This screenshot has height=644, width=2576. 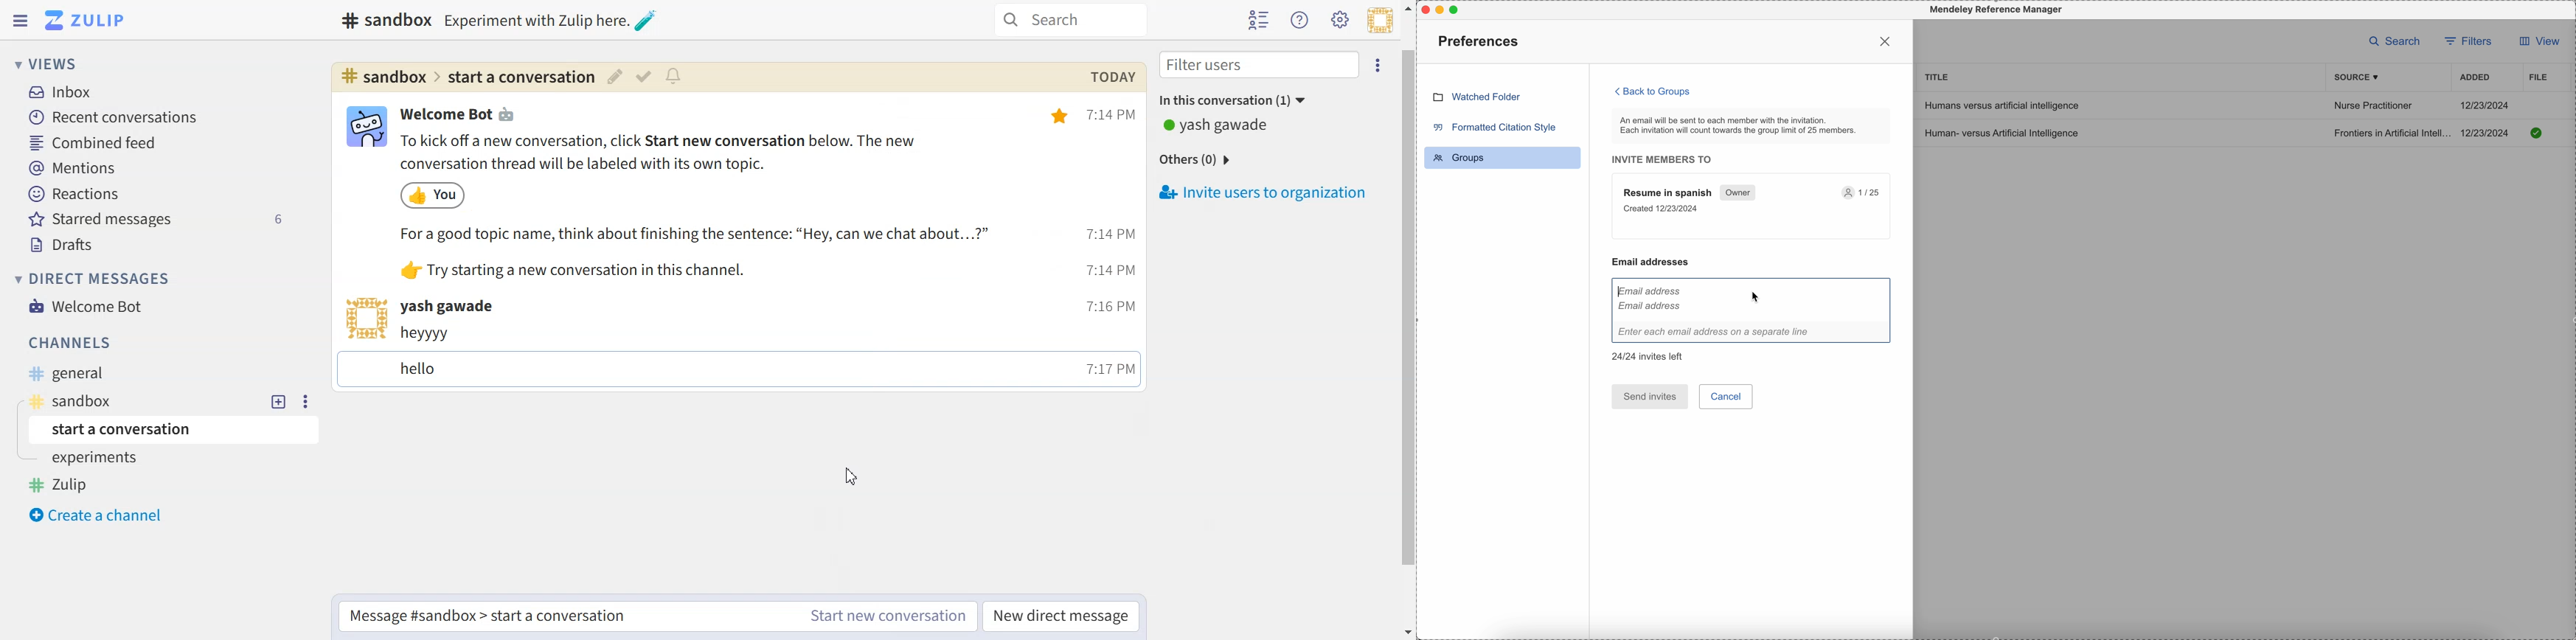 I want to click on email addresses, so click(x=1655, y=262).